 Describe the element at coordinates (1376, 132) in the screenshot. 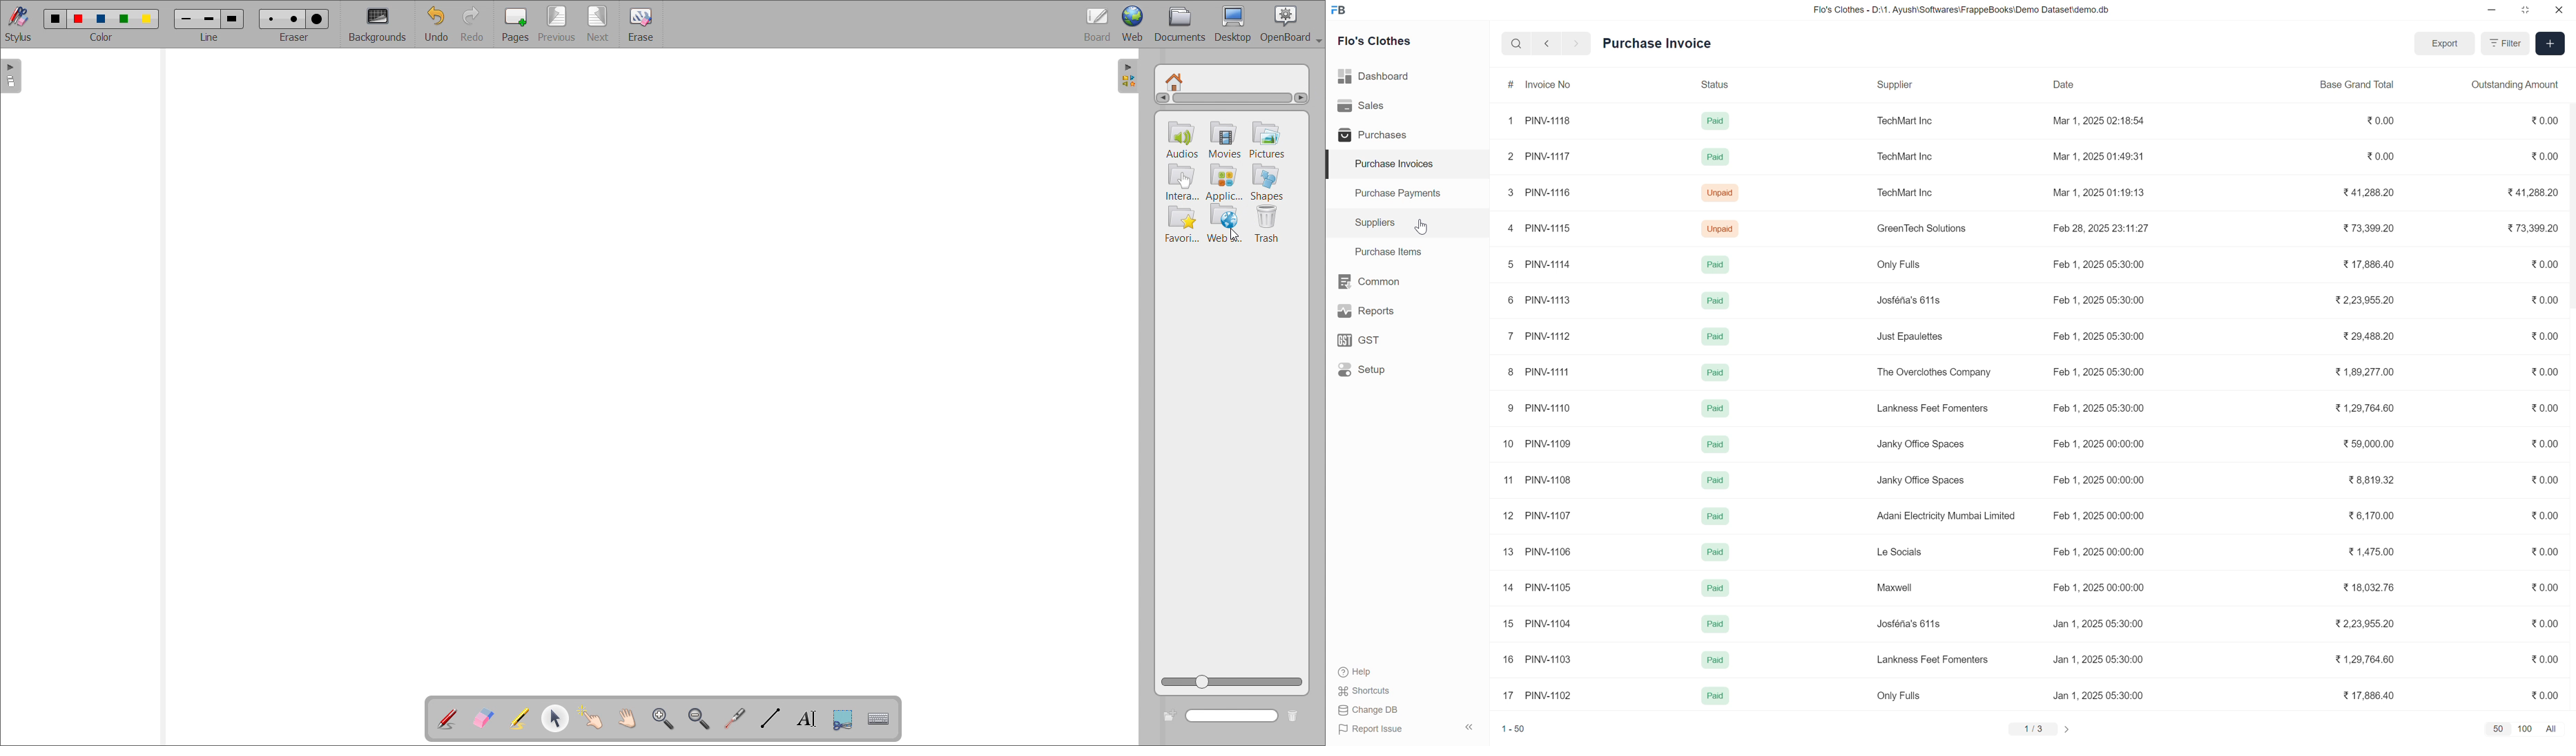

I see `Purchases` at that location.